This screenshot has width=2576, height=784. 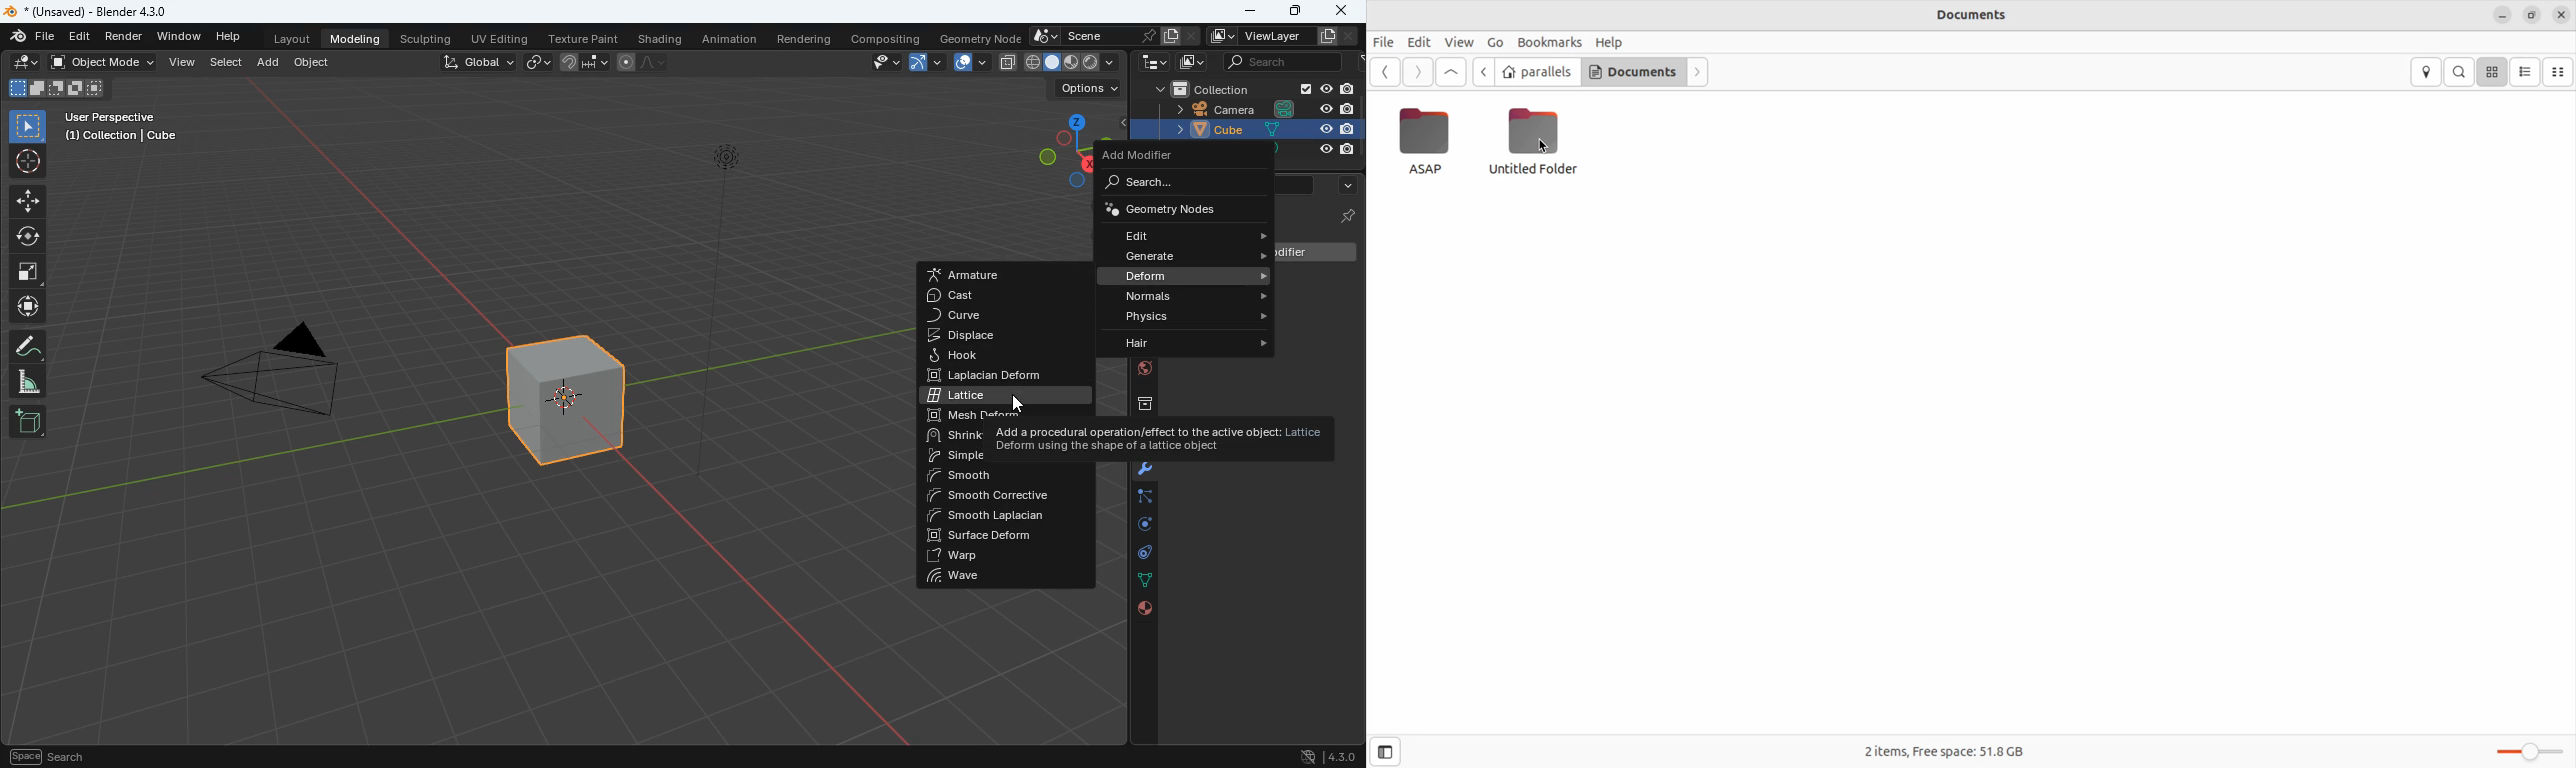 I want to click on close, so click(x=1341, y=11).